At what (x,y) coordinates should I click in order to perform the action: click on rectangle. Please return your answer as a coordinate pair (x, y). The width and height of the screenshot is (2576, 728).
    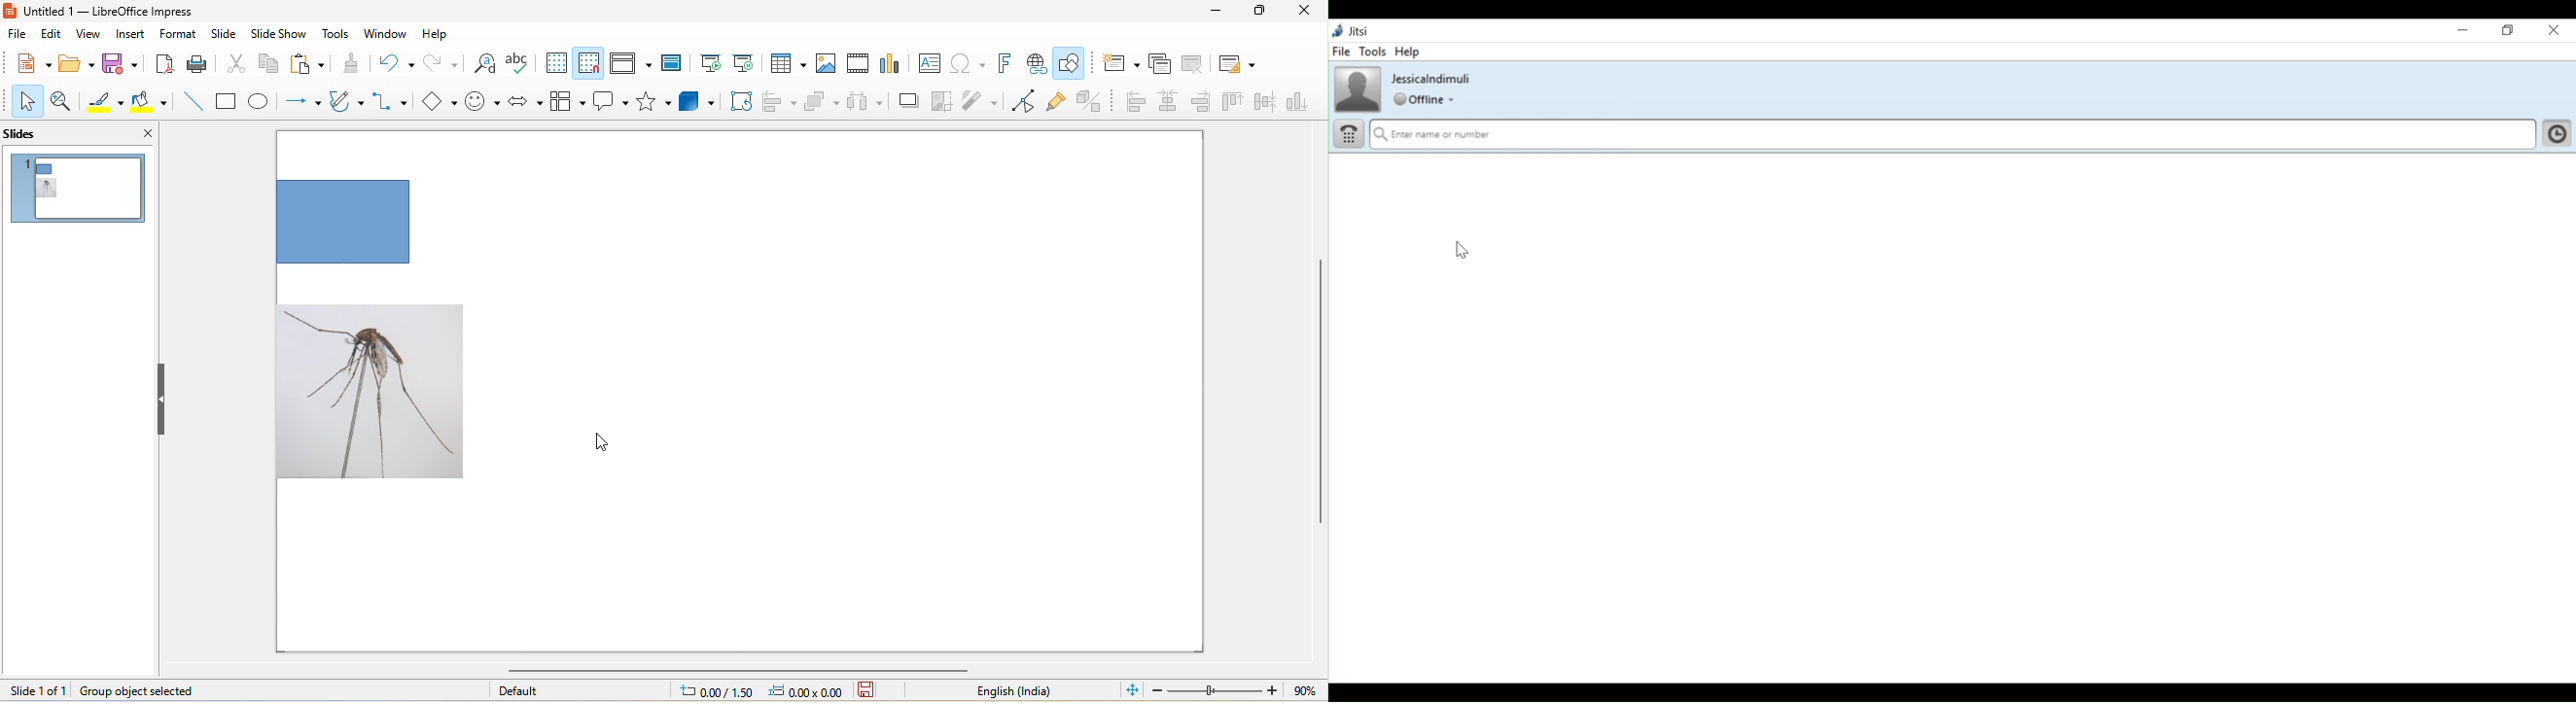
    Looking at the image, I should click on (228, 102).